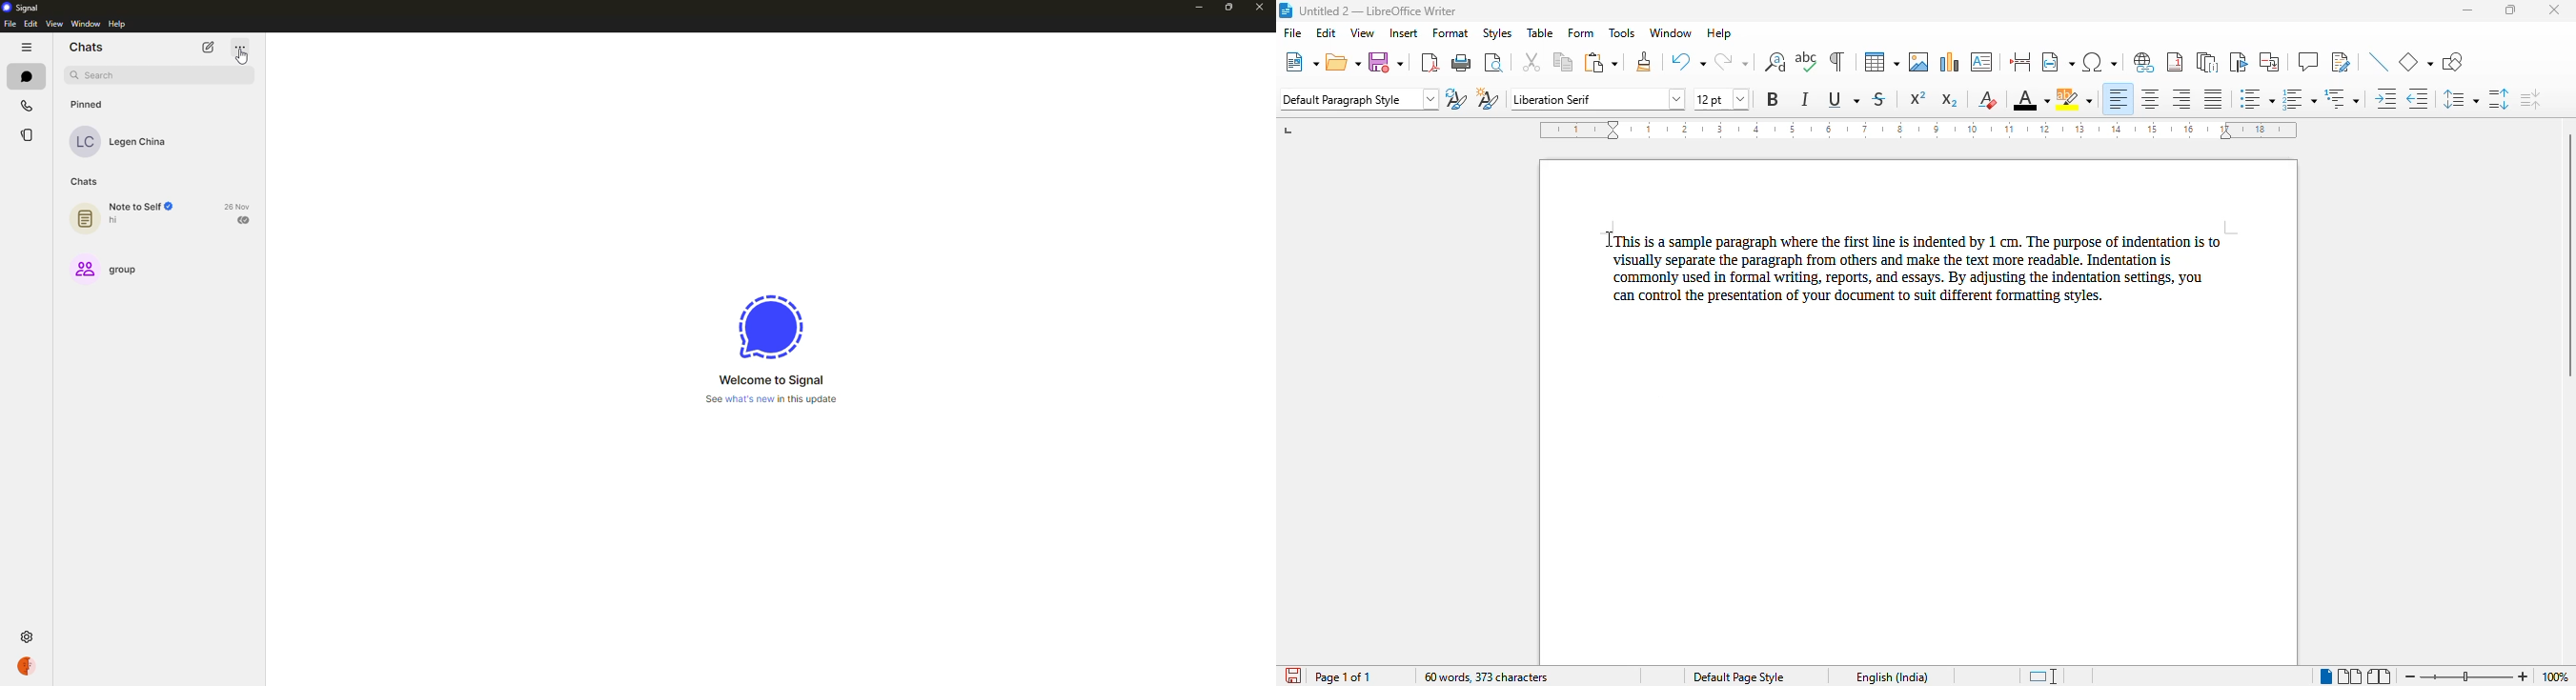 The width and height of the screenshot is (2576, 700). Describe the element at coordinates (1774, 98) in the screenshot. I see `bold` at that location.